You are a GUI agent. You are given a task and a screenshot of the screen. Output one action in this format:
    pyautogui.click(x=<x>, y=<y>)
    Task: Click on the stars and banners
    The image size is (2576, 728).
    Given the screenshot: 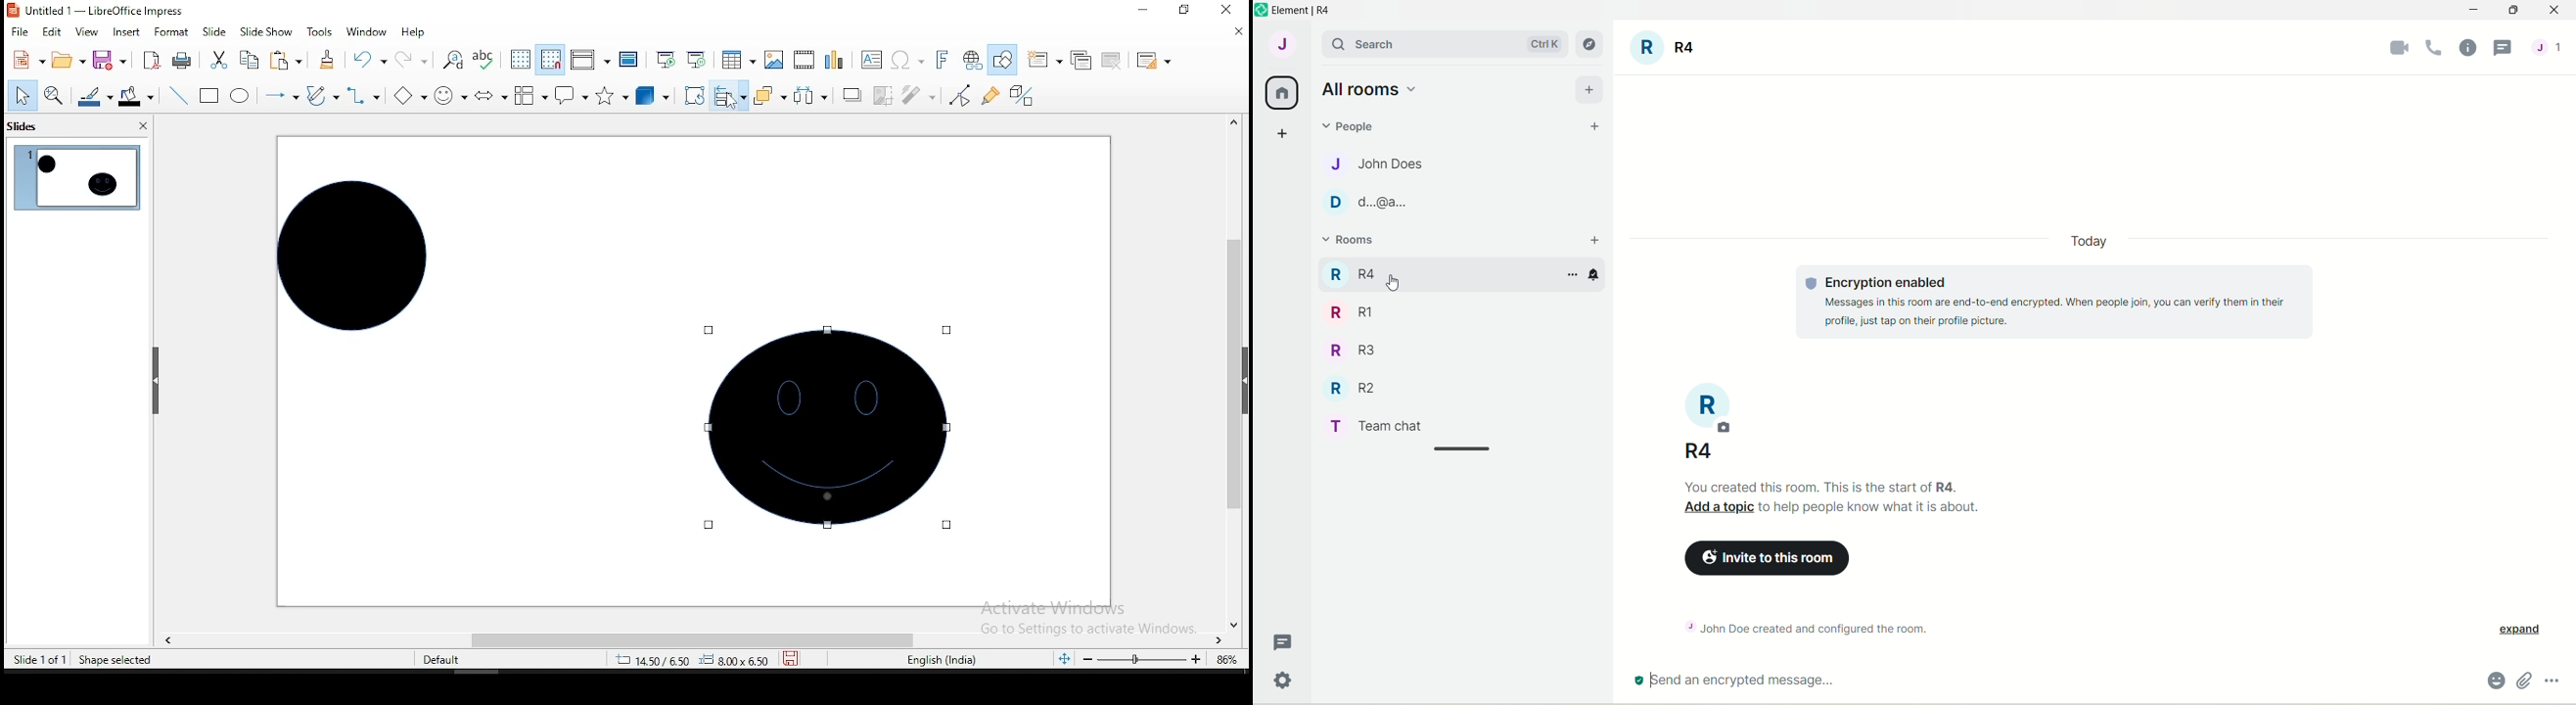 What is the action you would take?
    pyautogui.click(x=612, y=95)
    